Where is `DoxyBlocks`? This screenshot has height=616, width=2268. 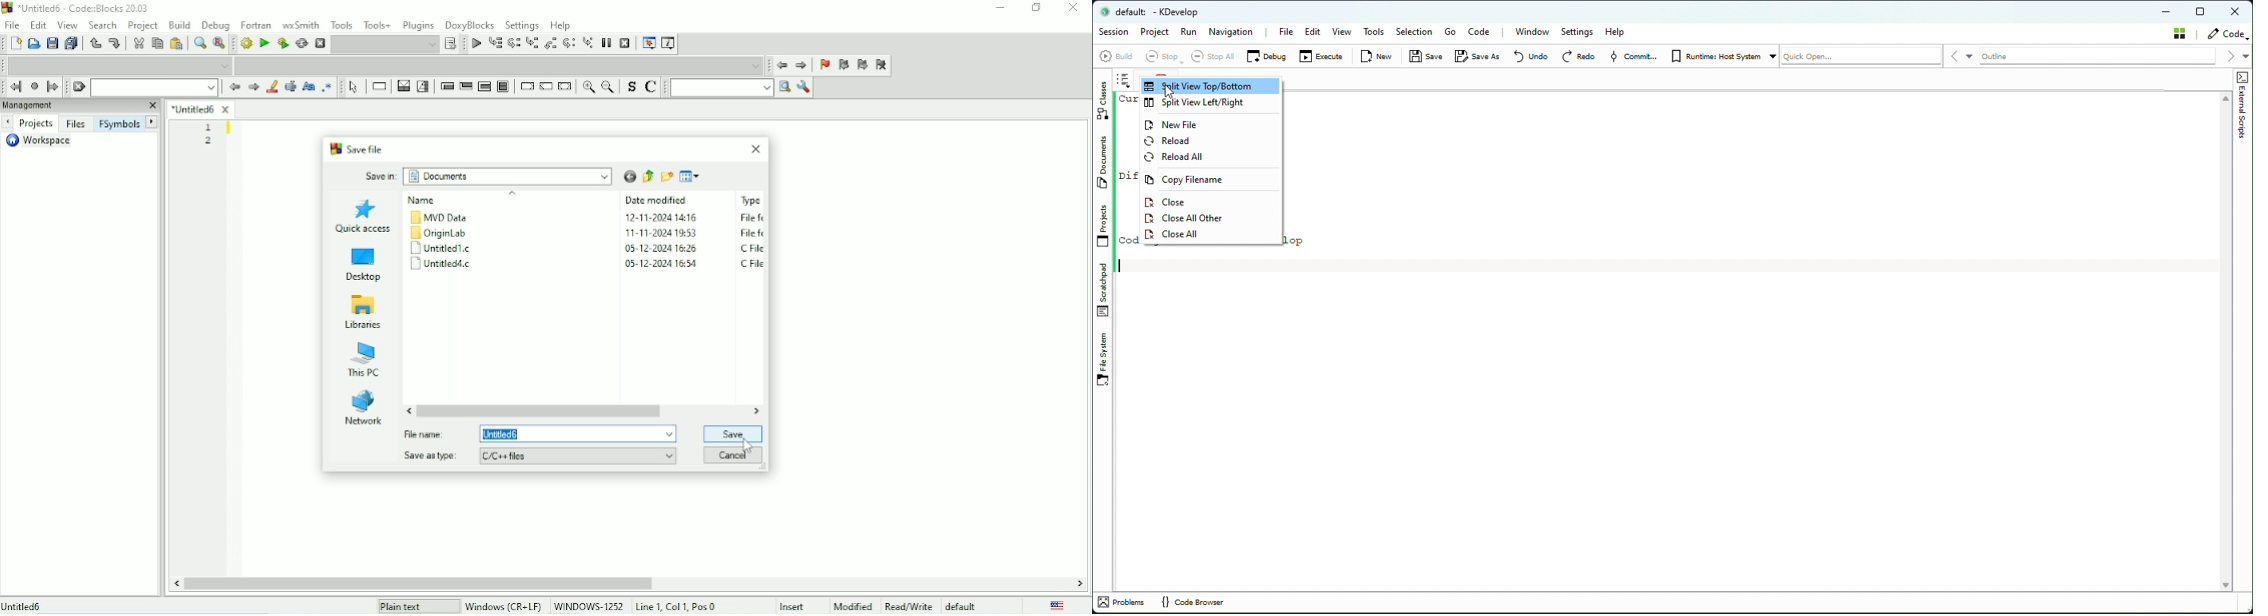
DoxyBlocks is located at coordinates (471, 25).